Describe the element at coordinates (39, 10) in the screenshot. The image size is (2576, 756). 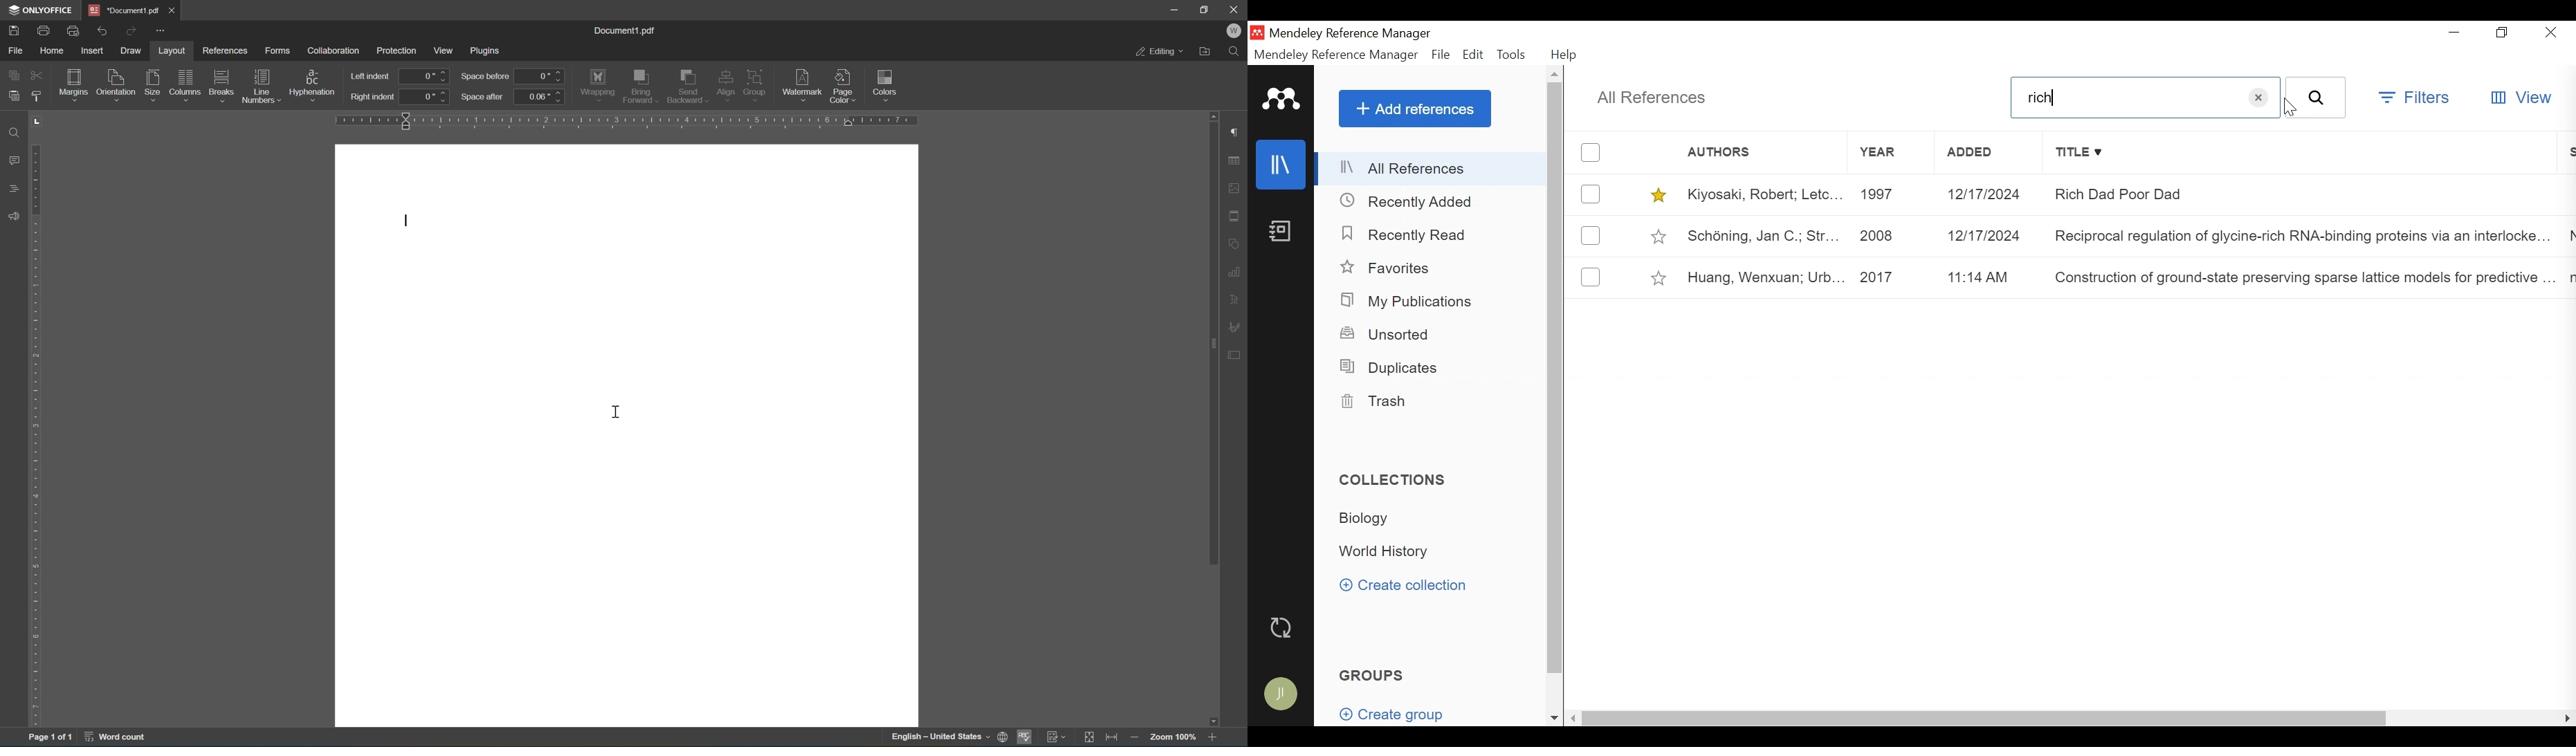
I see `ONLYOFFICE` at that location.